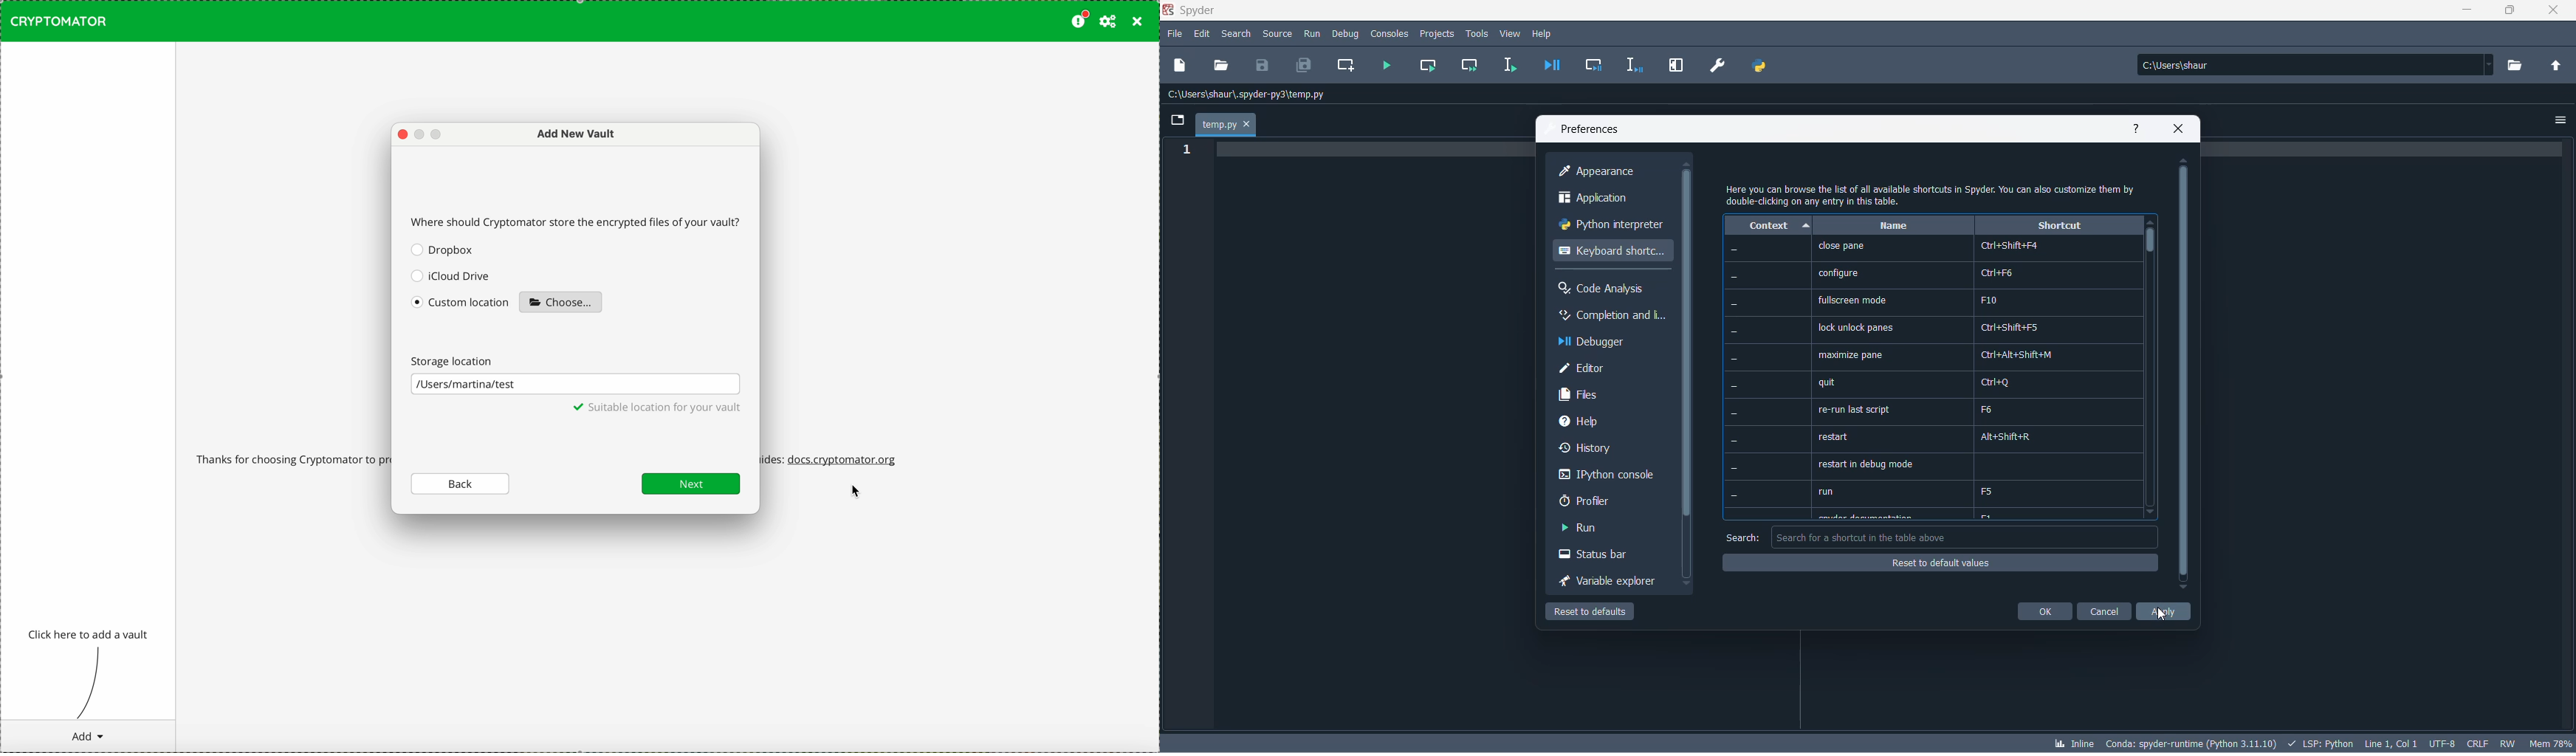 The image size is (2576, 756). Describe the element at coordinates (1226, 126) in the screenshot. I see `current file tab` at that location.